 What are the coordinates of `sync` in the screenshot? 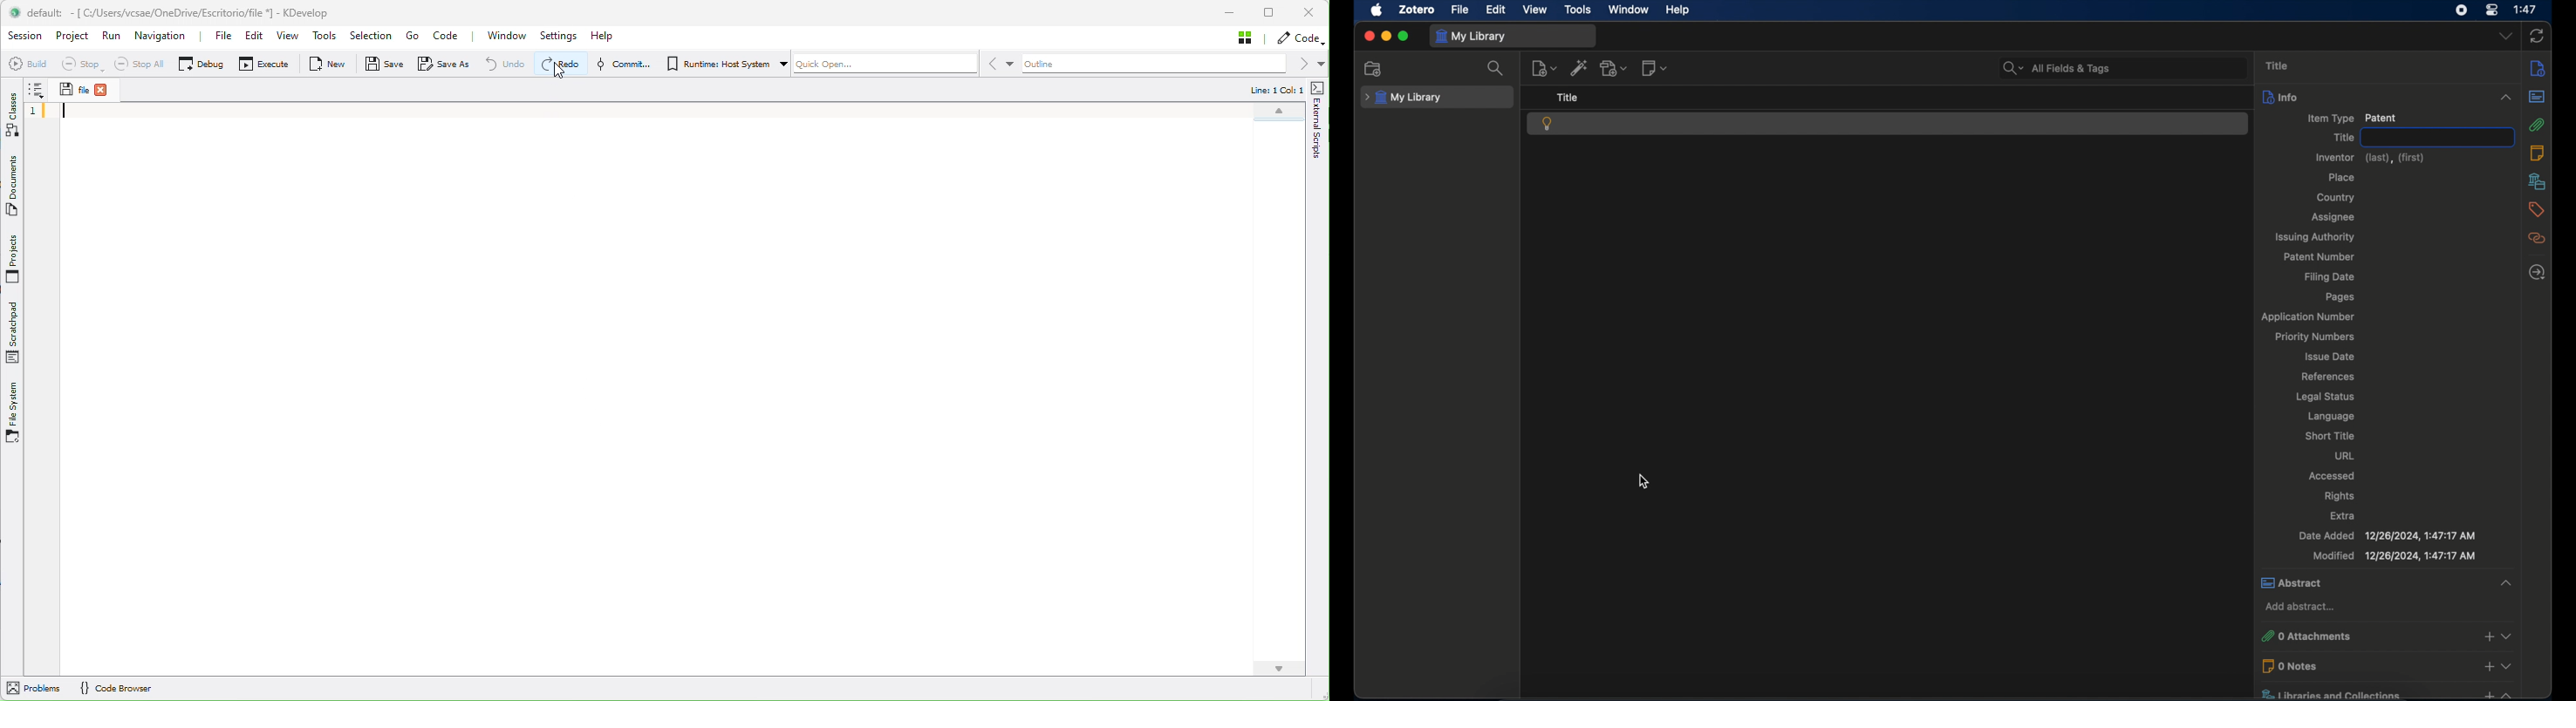 It's located at (2538, 37).